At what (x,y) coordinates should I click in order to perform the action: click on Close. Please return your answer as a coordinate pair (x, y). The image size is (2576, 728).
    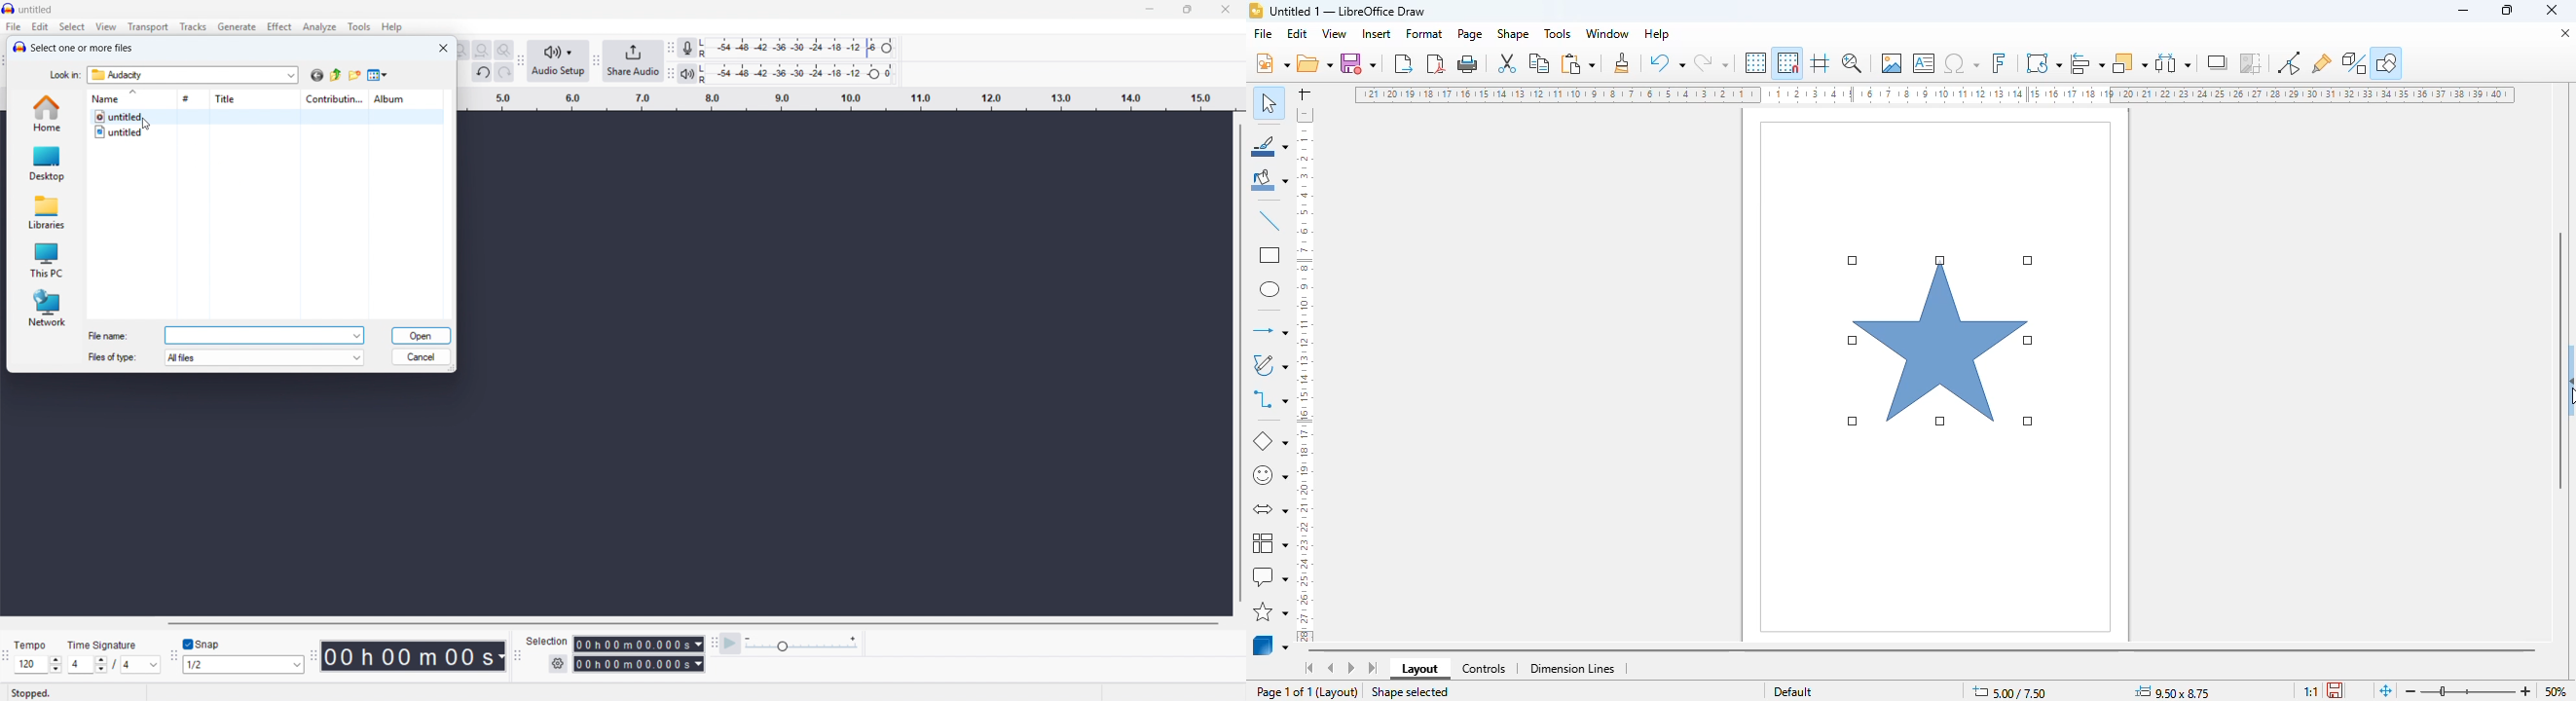
    Looking at the image, I should click on (1225, 10).